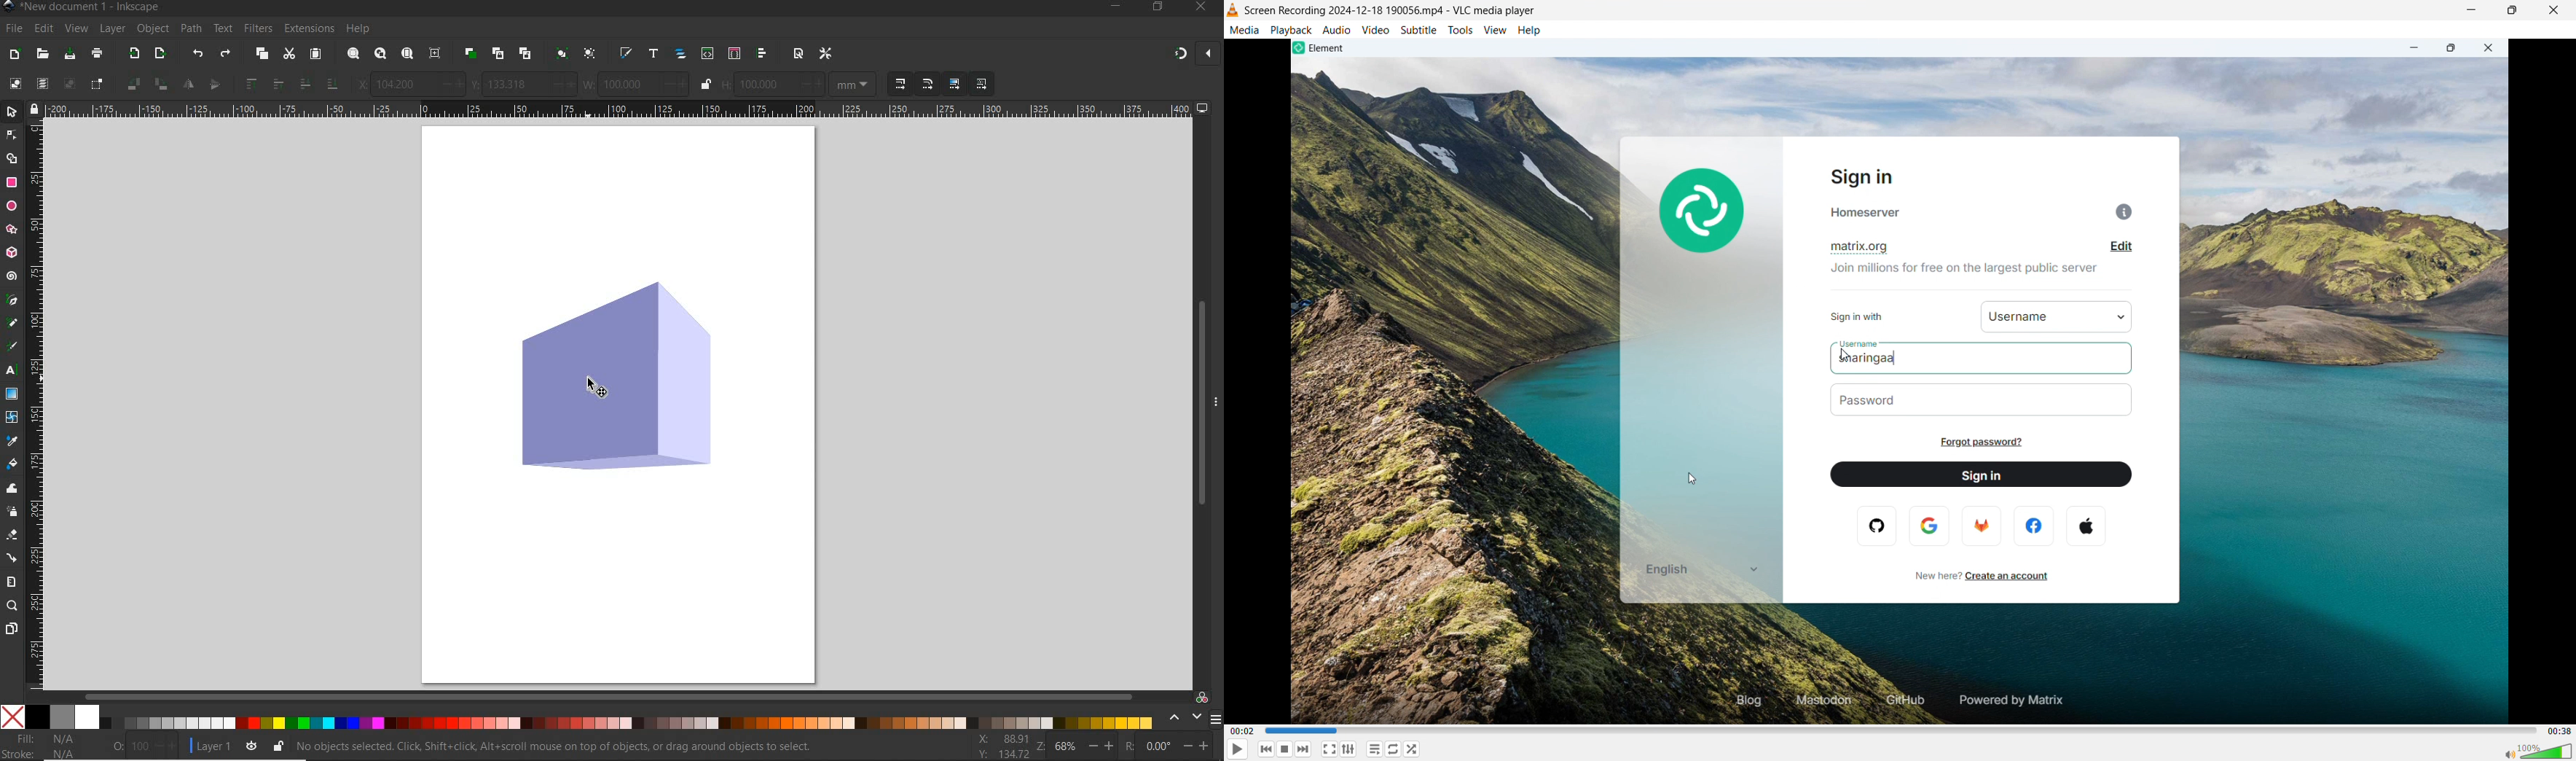 The height and width of the screenshot is (784, 2576). Describe the element at coordinates (1284, 749) in the screenshot. I see `stop playing` at that location.